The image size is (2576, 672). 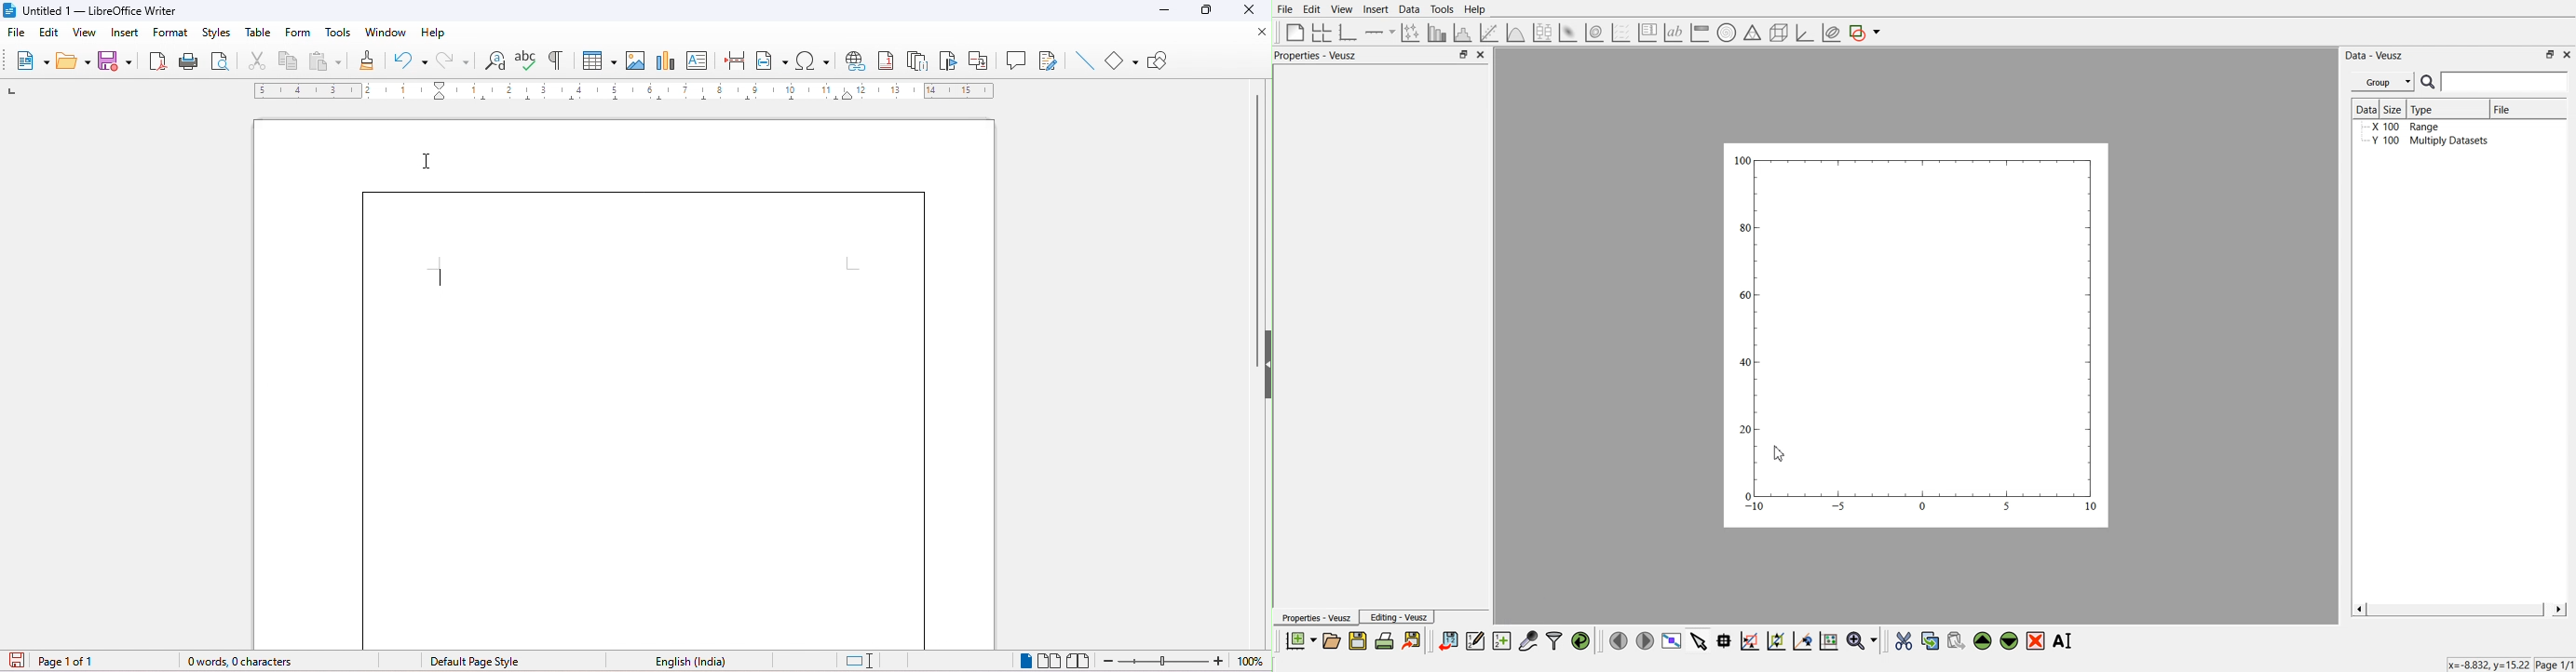 What do you see at coordinates (2375, 56) in the screenshot?
I see `Data - Veusz` at bounding box center [2375, 56].